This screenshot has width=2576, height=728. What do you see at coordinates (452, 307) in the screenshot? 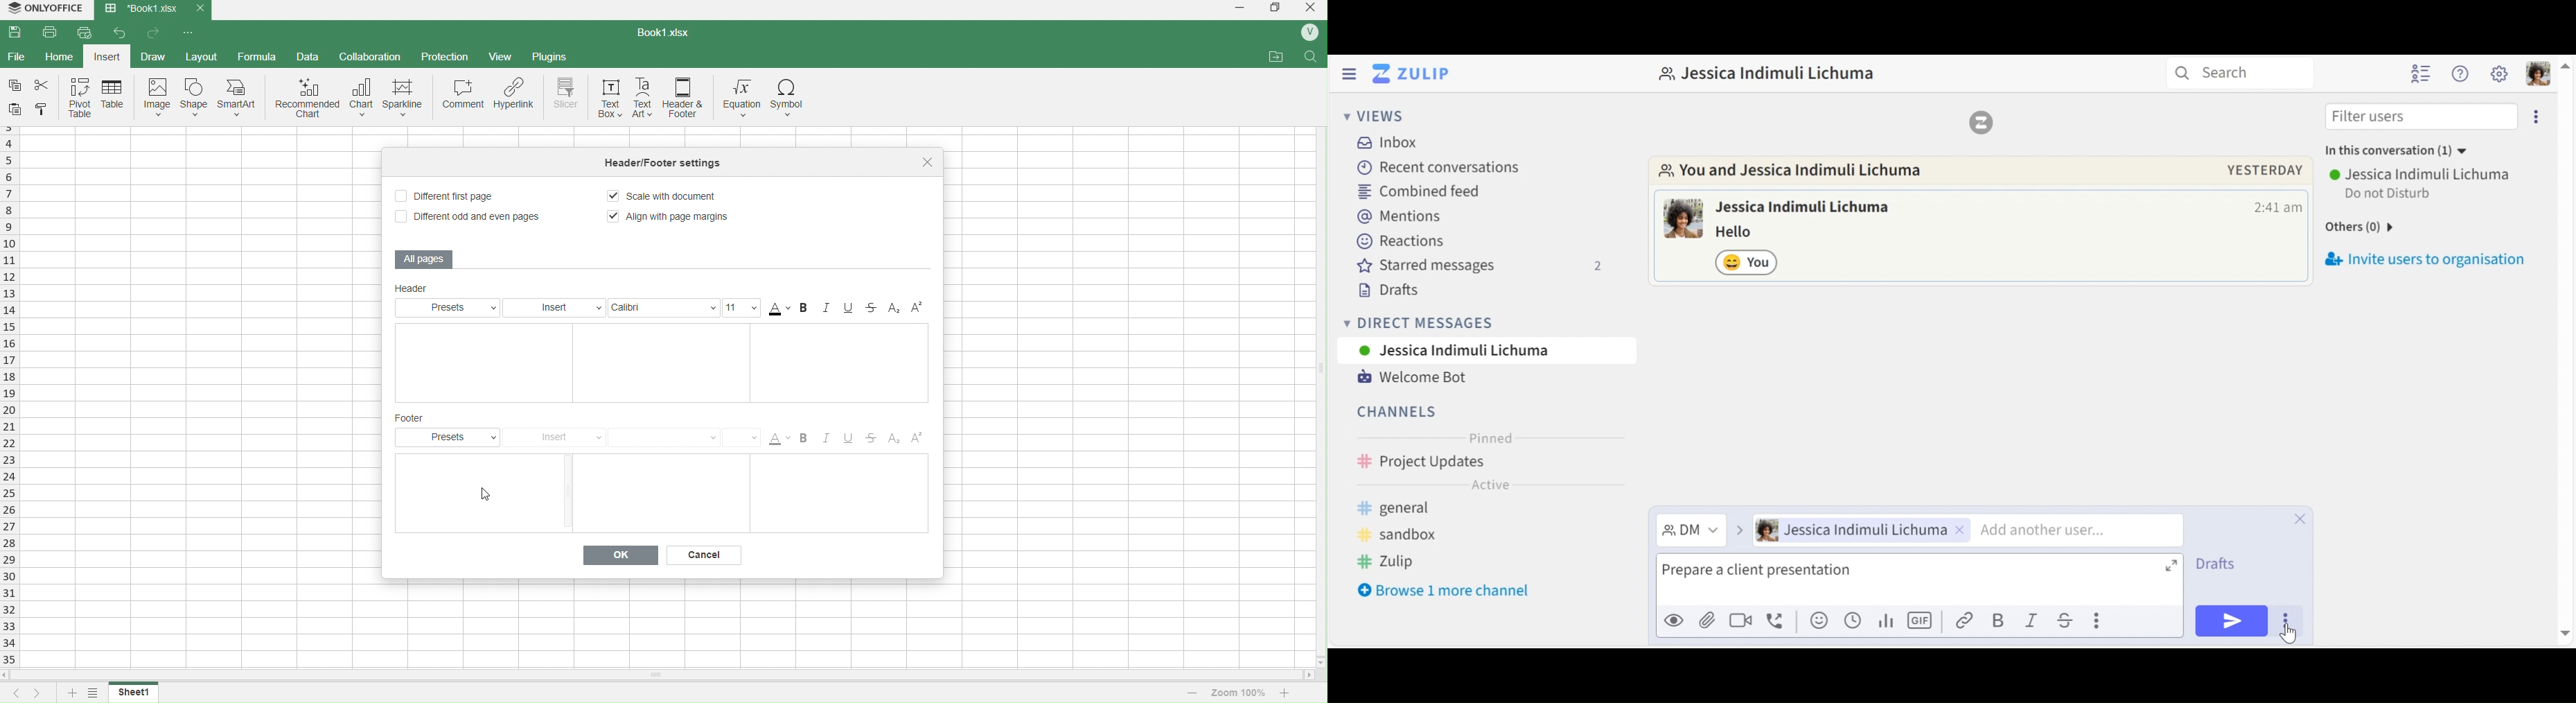
I see `Presets` at bounding box center [452, 307].